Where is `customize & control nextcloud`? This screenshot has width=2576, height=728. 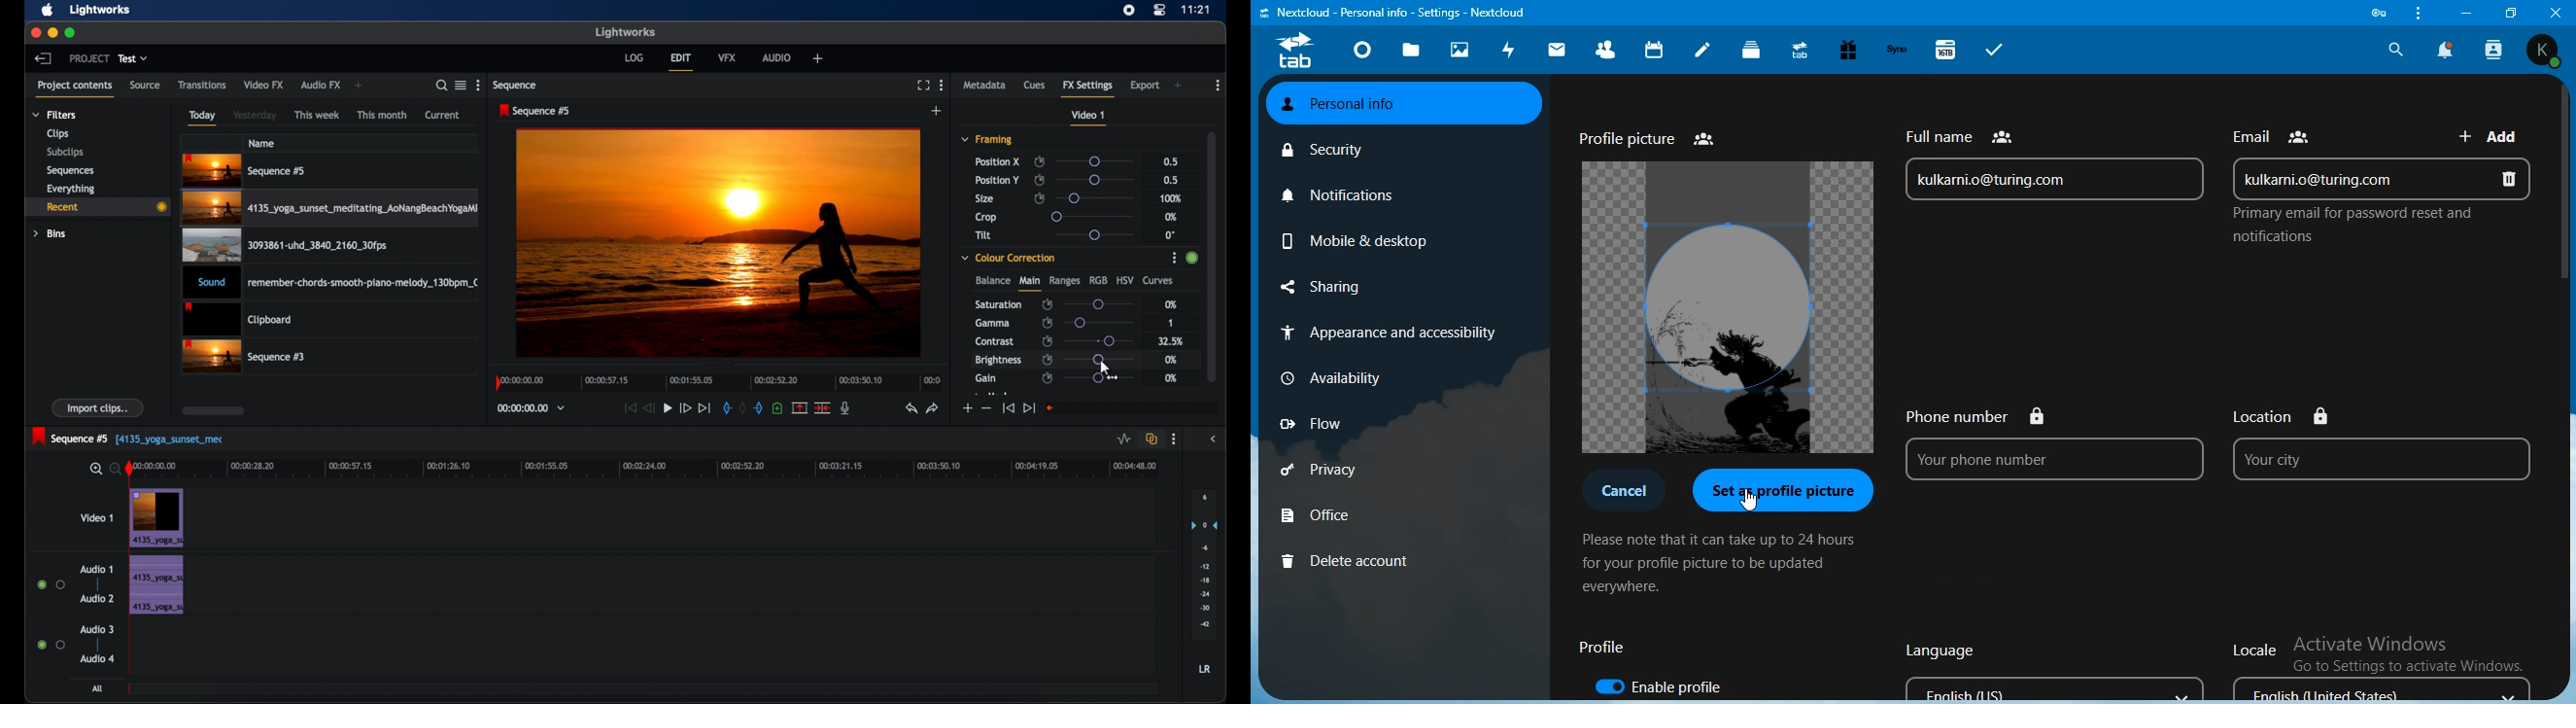
customize & control nextcloud is located at coordinates (2416, 14).